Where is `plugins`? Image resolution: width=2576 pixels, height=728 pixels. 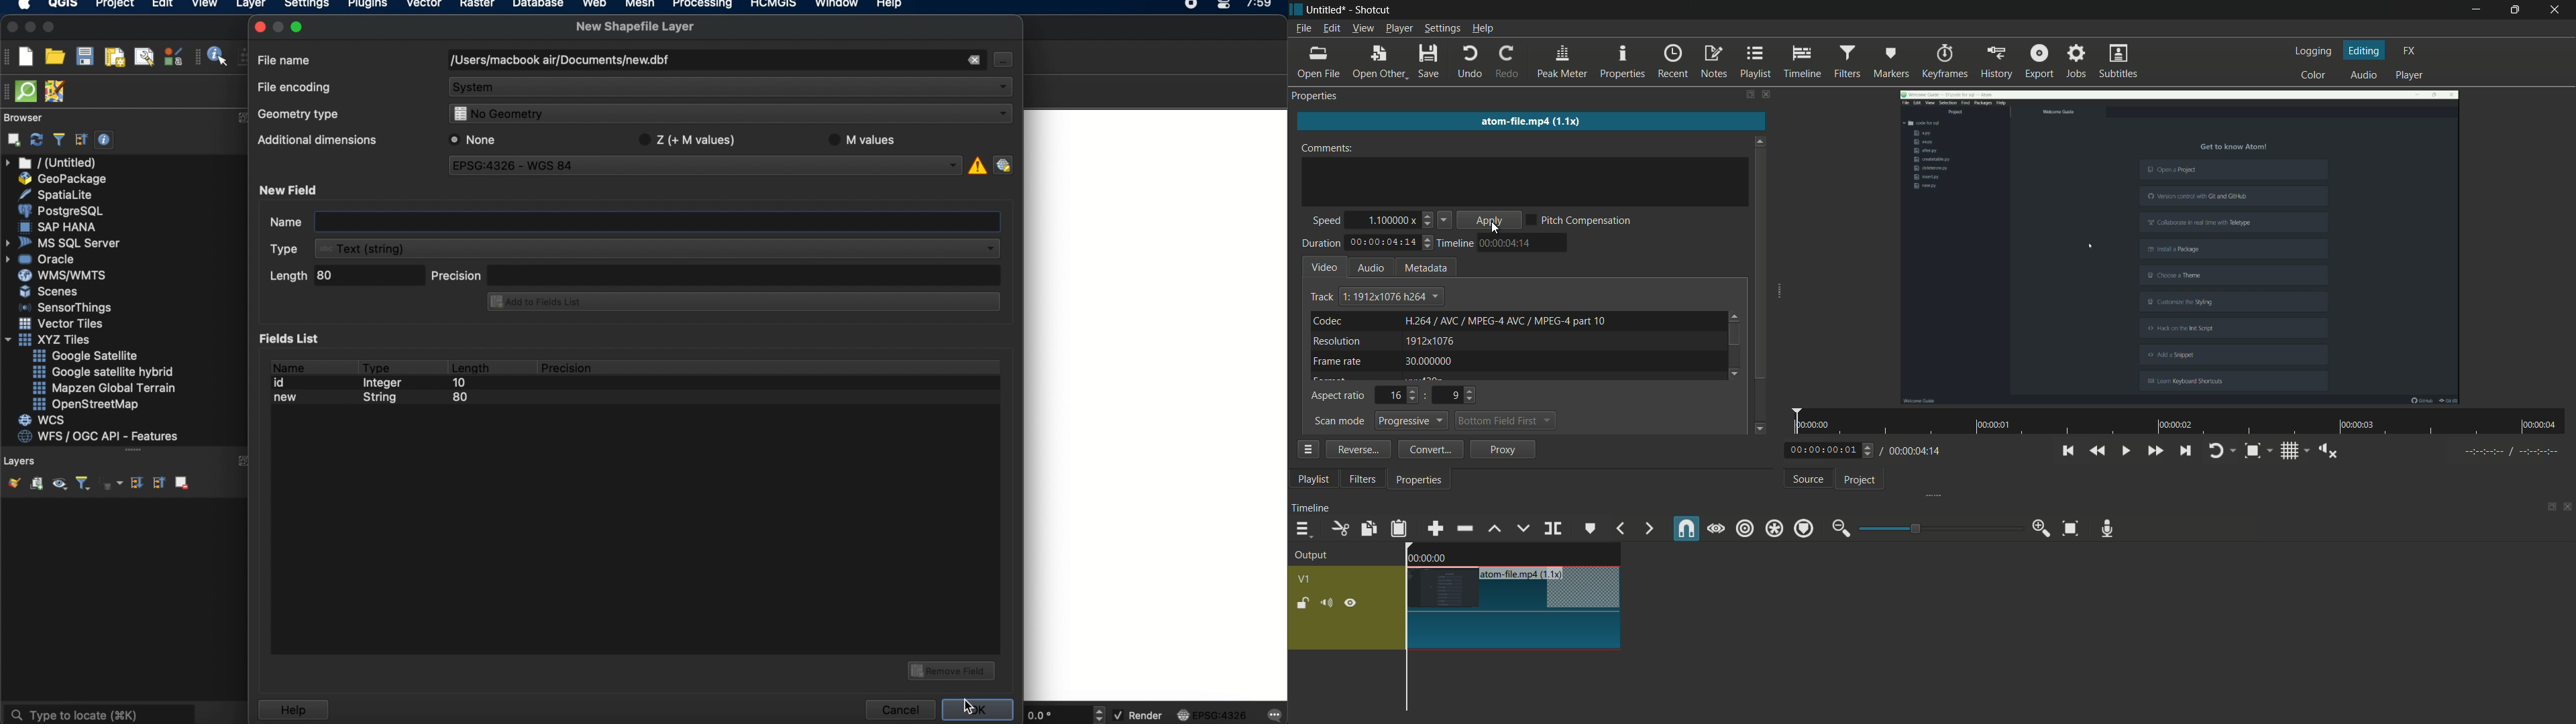 plugins is located at coordinates (368, 6).